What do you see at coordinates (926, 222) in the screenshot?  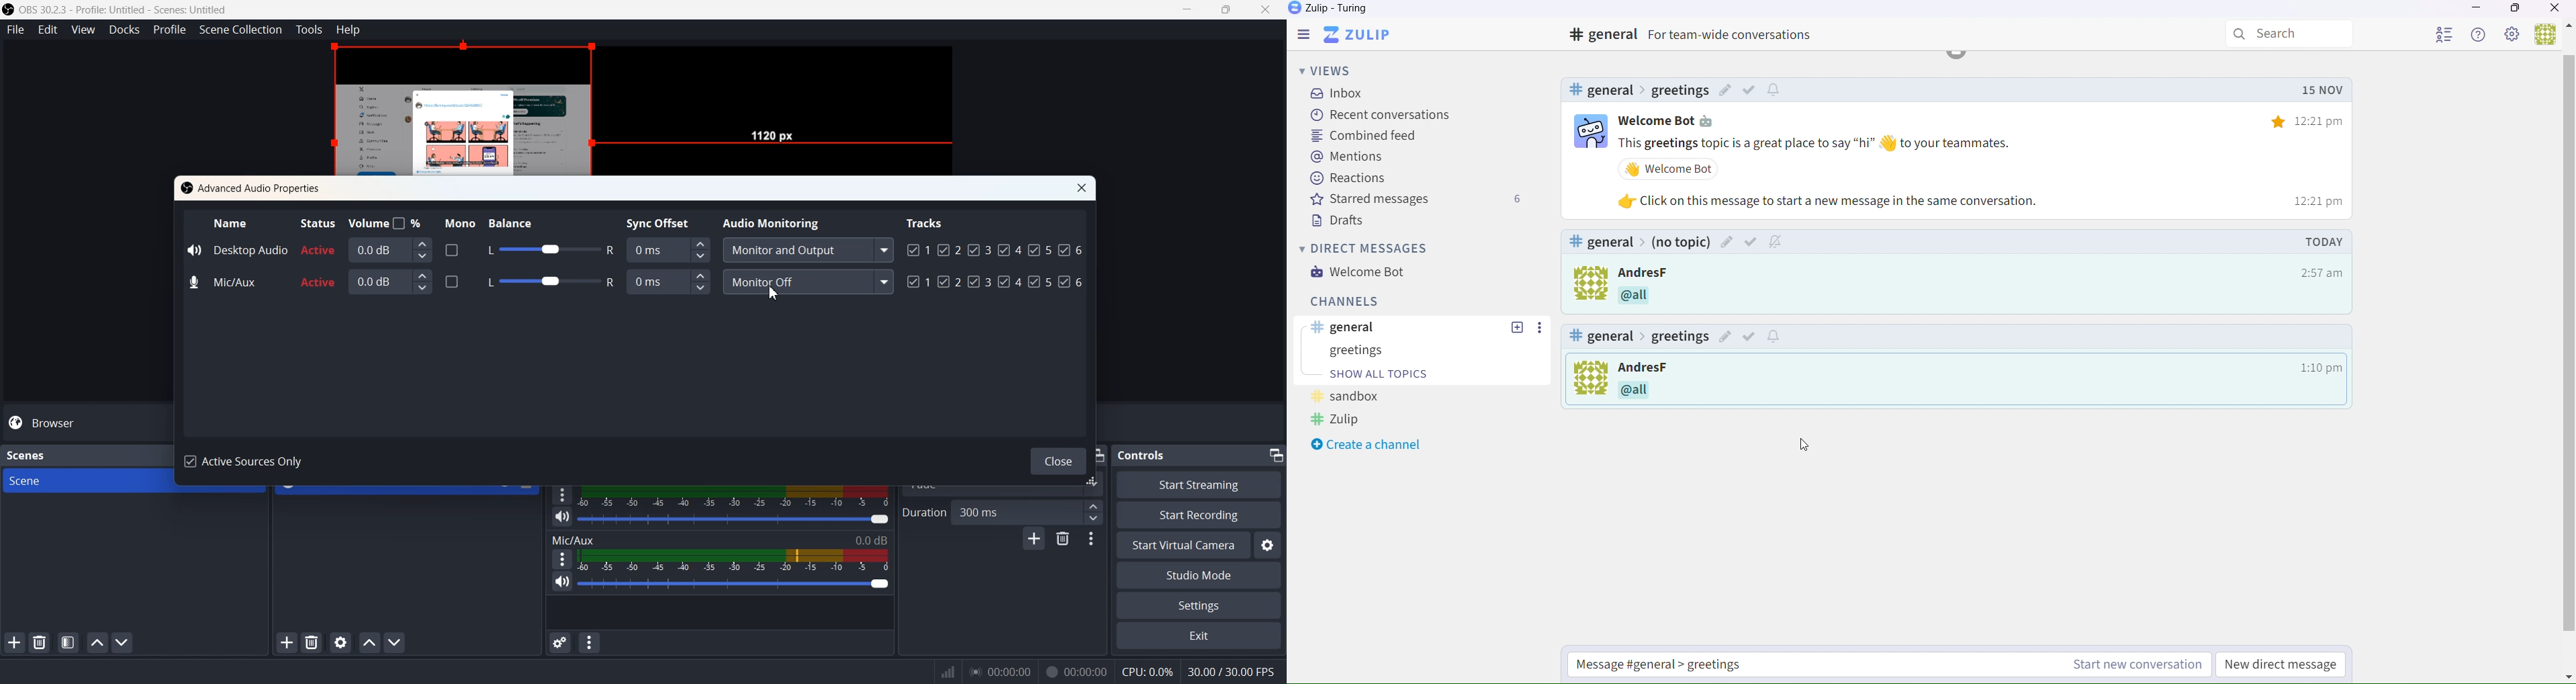 I see `Tracks` at bounding box center [926, 222].